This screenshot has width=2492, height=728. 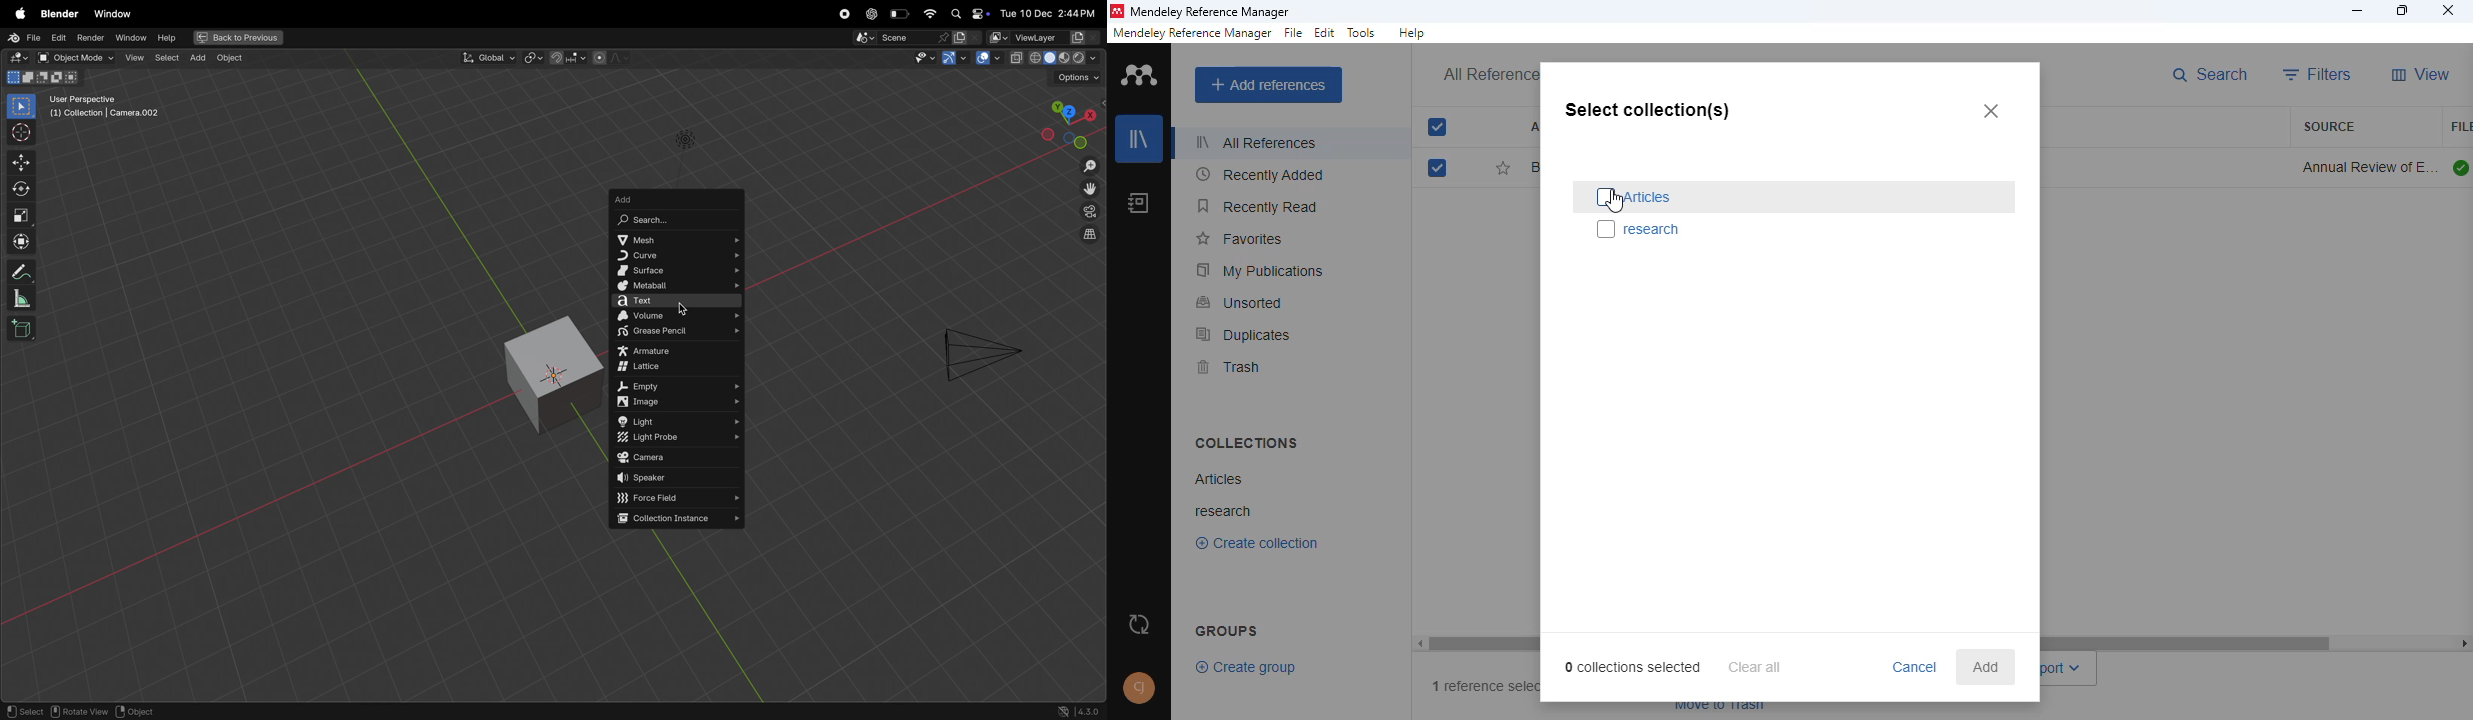 What do you see at coordinates (900, 14) in the screenshot?
I see `battery` at bounding box center [900, 14].